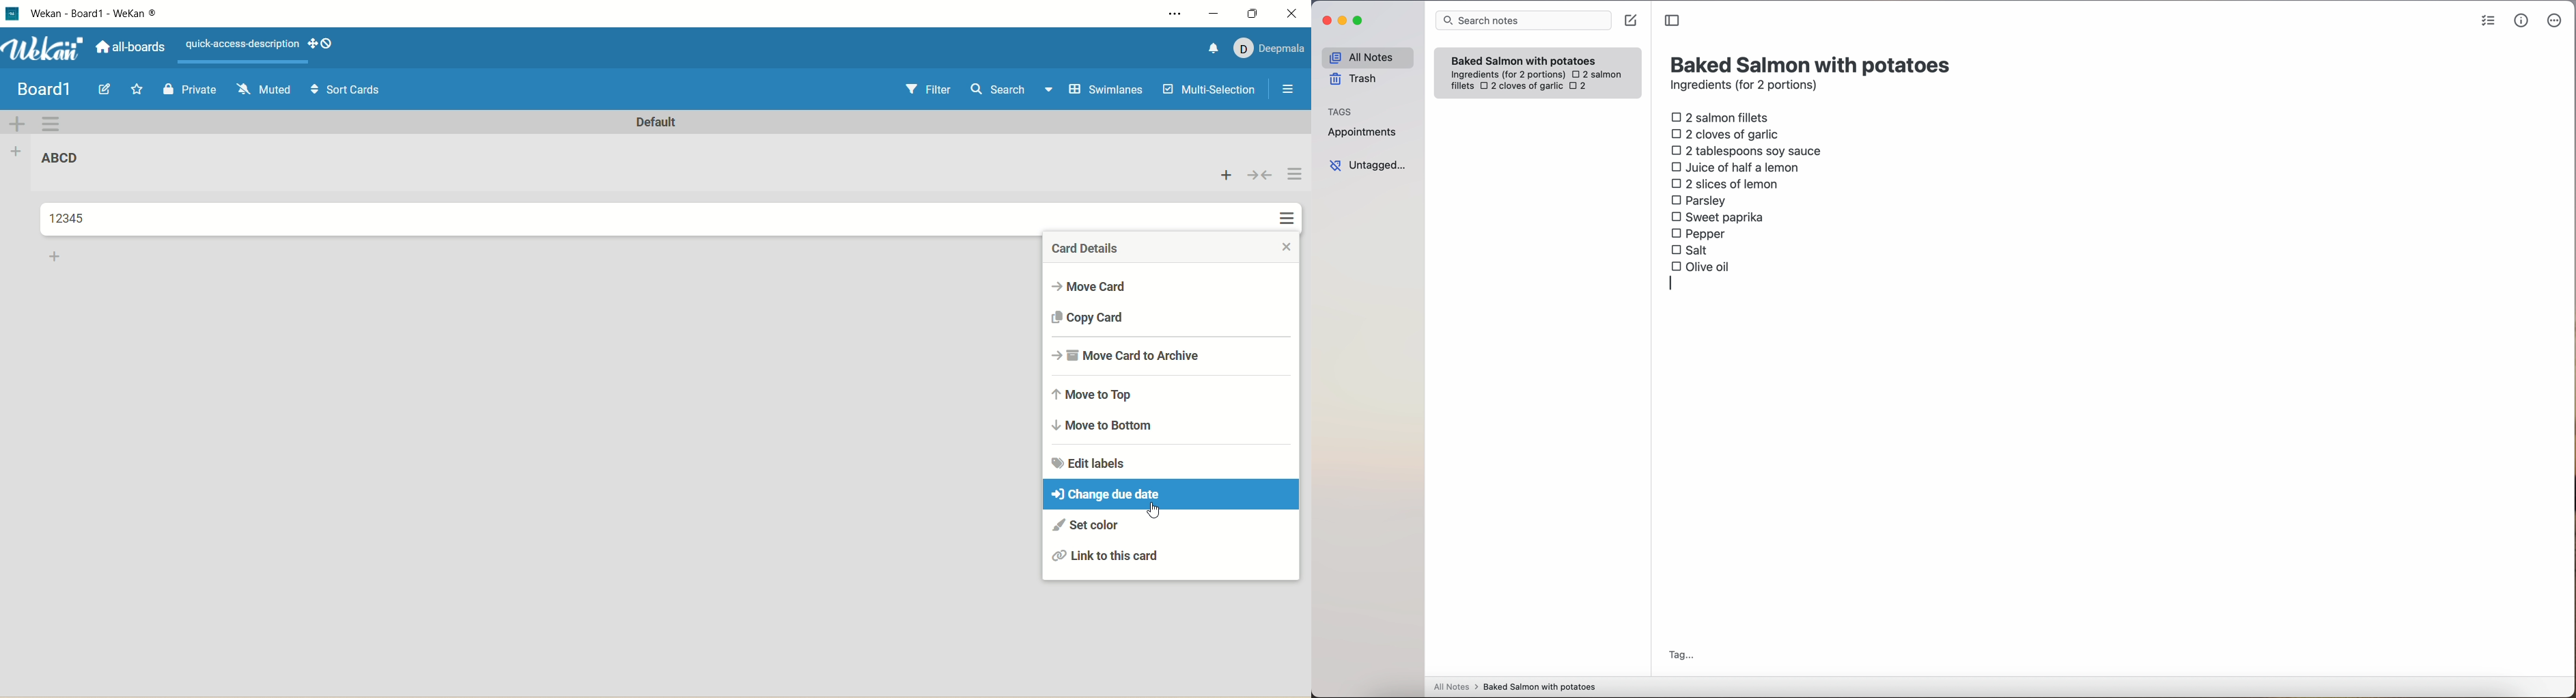 This screenshot has width=2576, height=700. Describe the element at coordinates (1129, 354) in the screenshot. I see `move card to archive` at that location.